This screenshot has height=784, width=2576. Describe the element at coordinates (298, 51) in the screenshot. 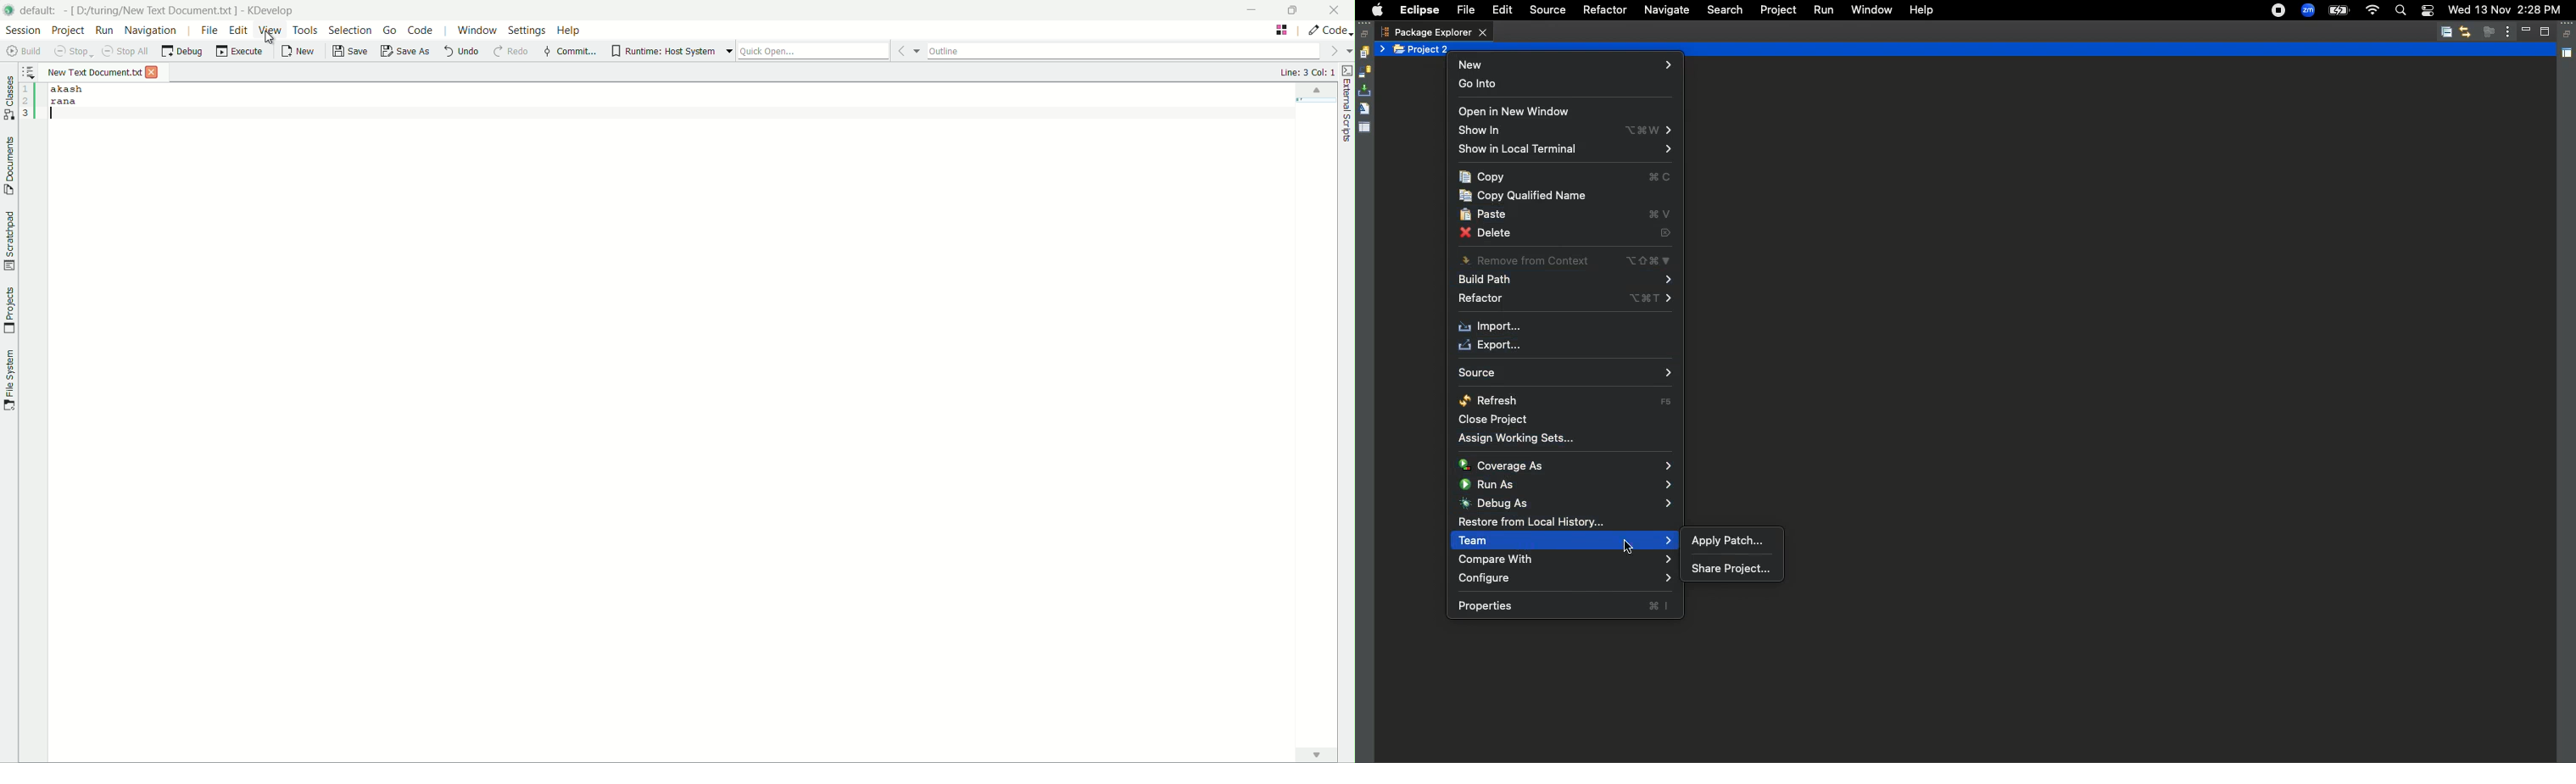

I see `new` at that location.